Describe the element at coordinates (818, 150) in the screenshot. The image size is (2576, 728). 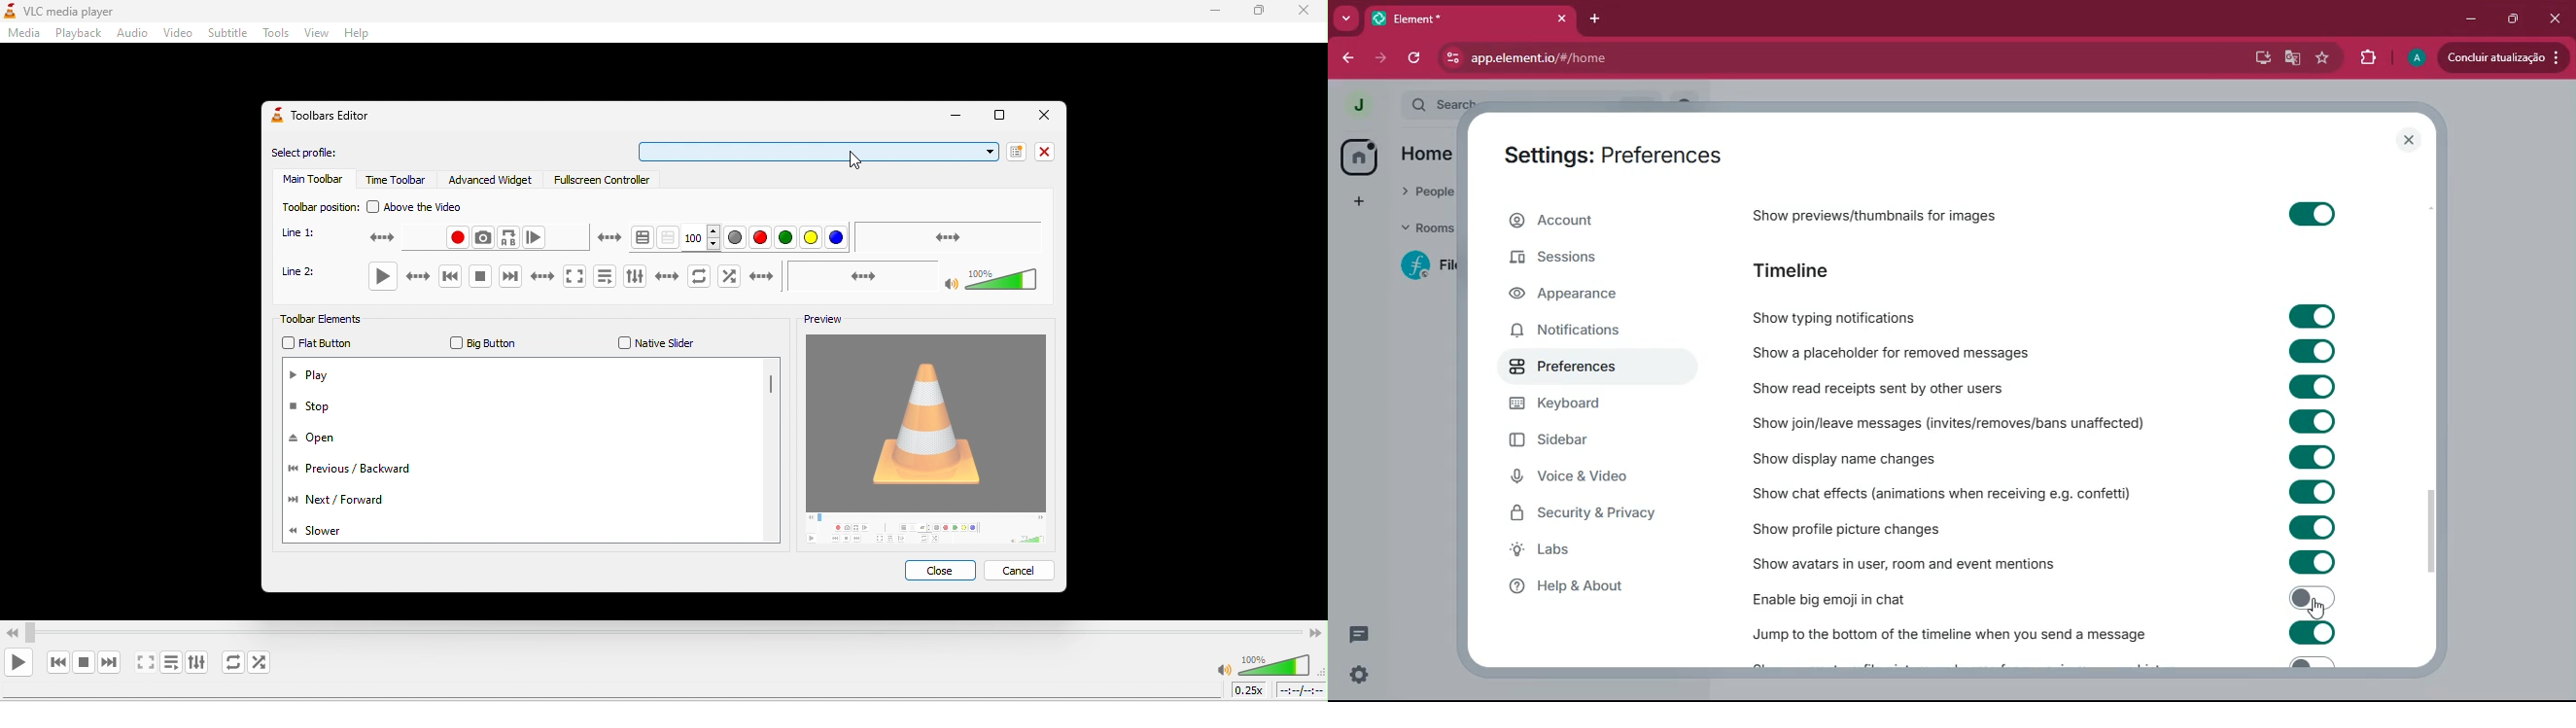
I see `select bar` at that location.